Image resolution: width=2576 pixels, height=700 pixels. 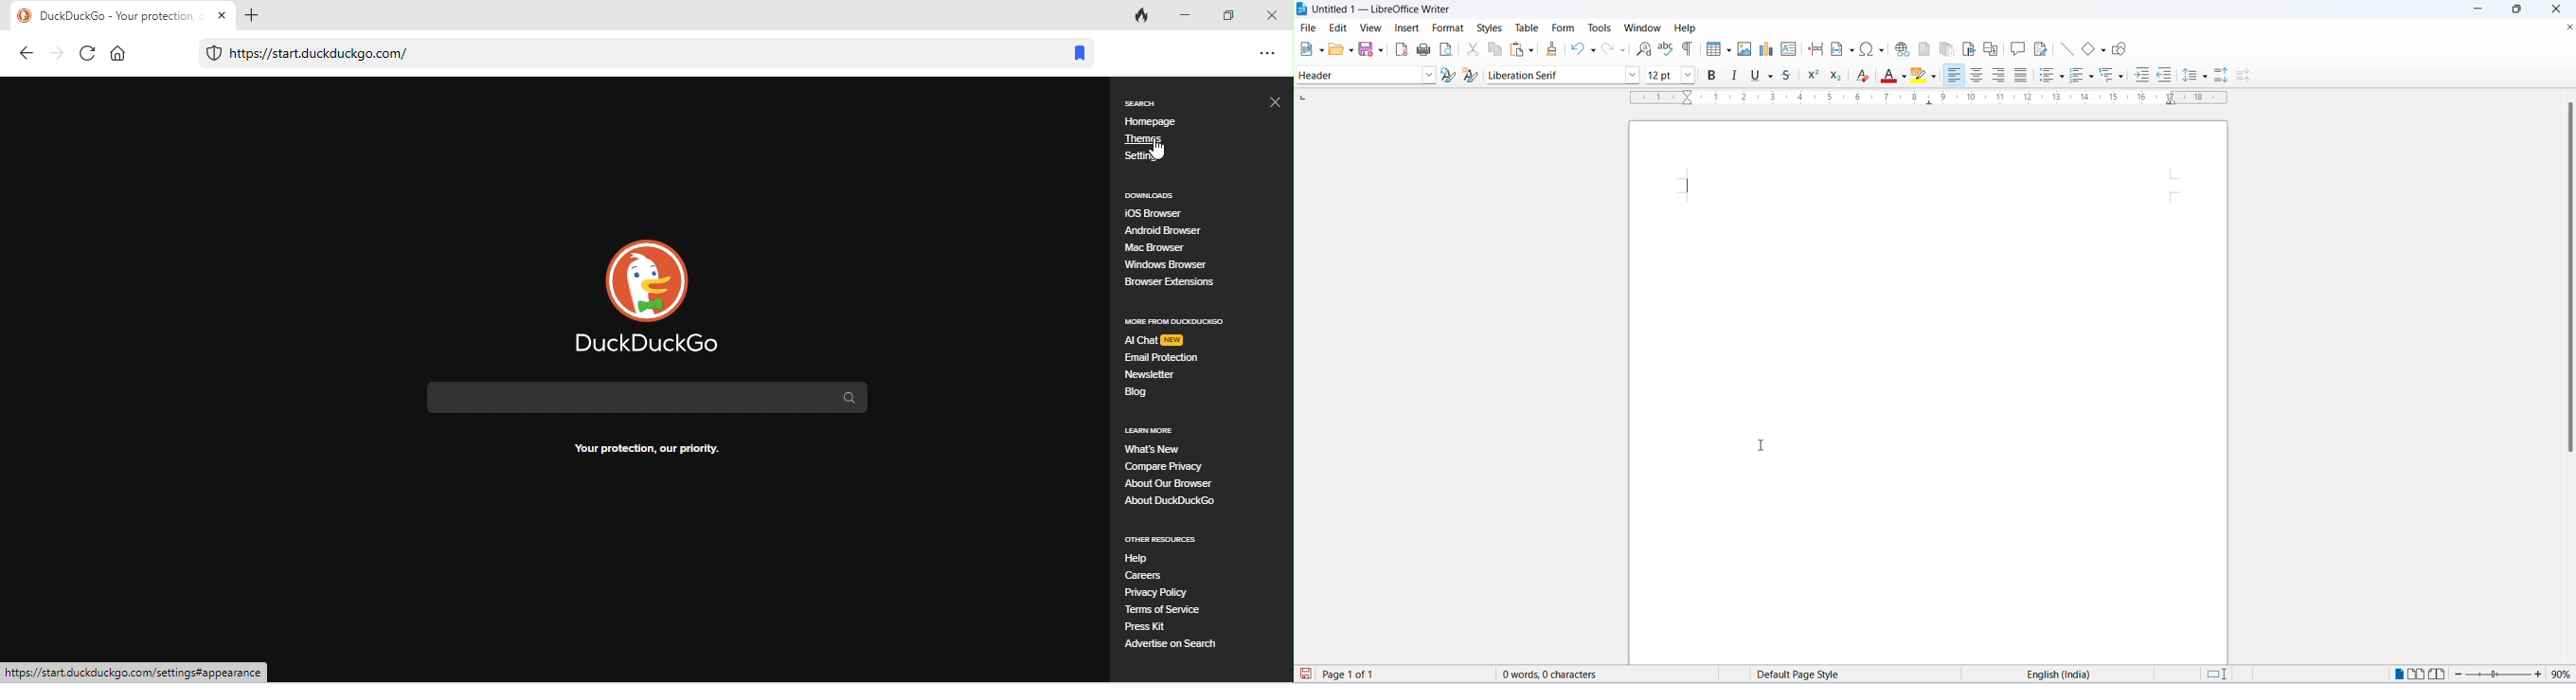 What do you see at coordinates (2436, 674) in the screenshot?
I see `book view` at bounding box center [2436, 674].